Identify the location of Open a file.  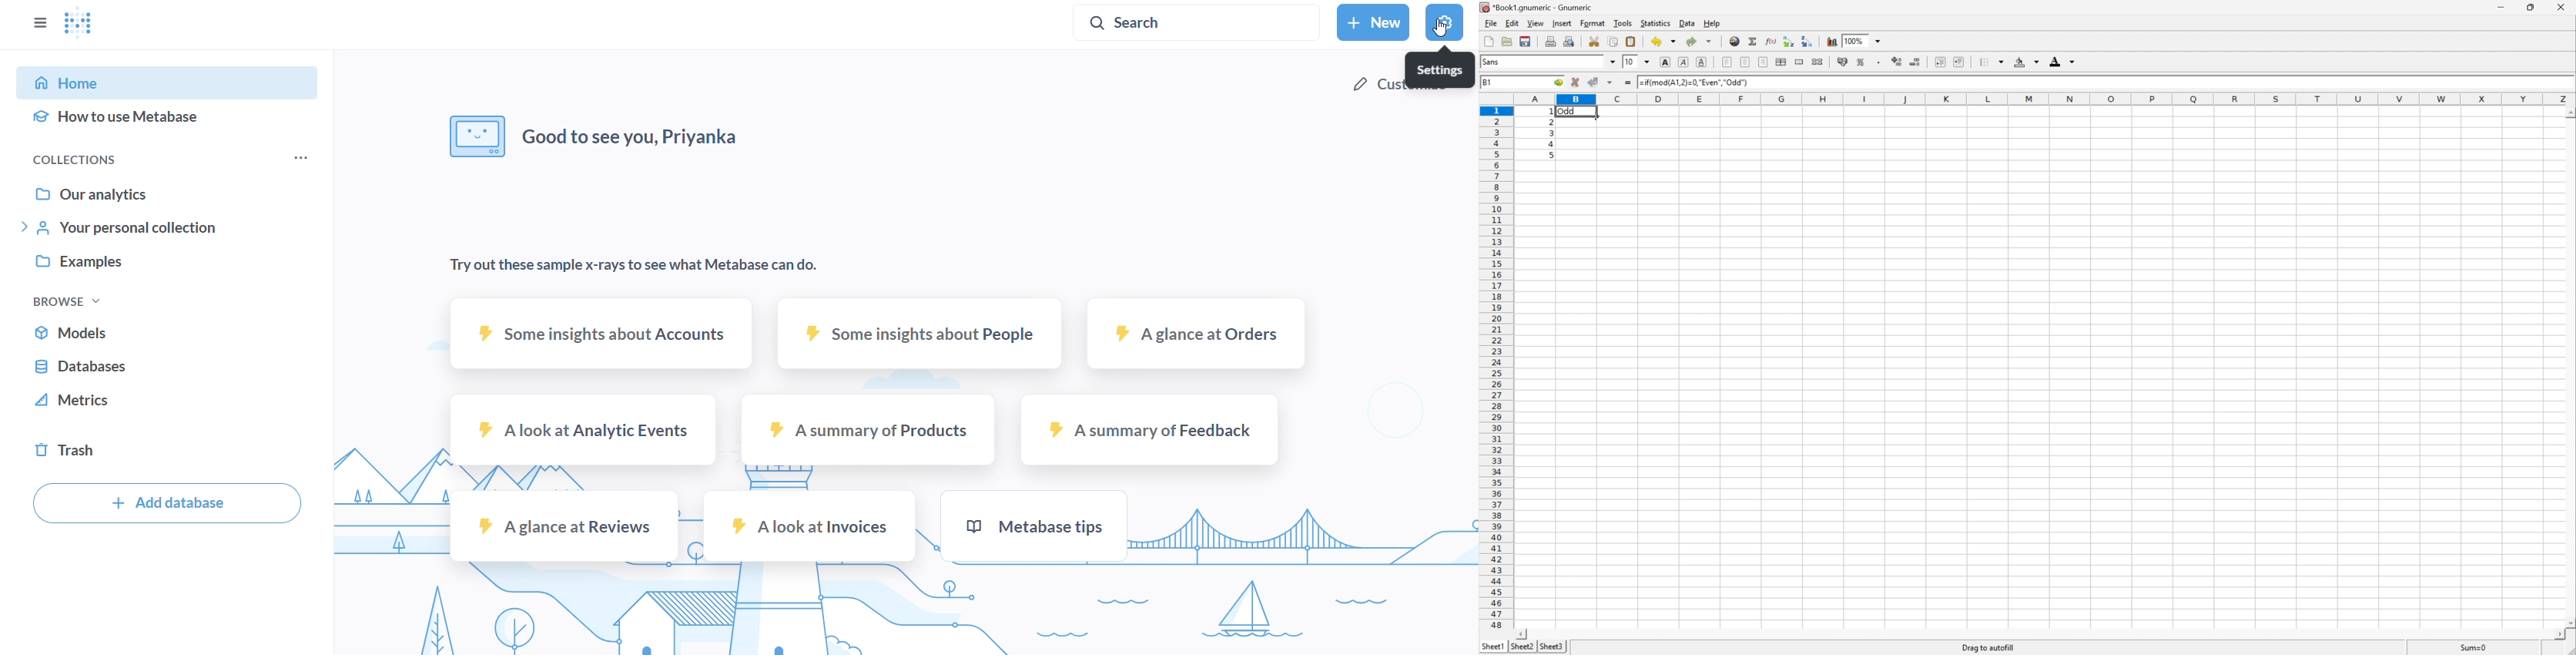
(1506, 41).